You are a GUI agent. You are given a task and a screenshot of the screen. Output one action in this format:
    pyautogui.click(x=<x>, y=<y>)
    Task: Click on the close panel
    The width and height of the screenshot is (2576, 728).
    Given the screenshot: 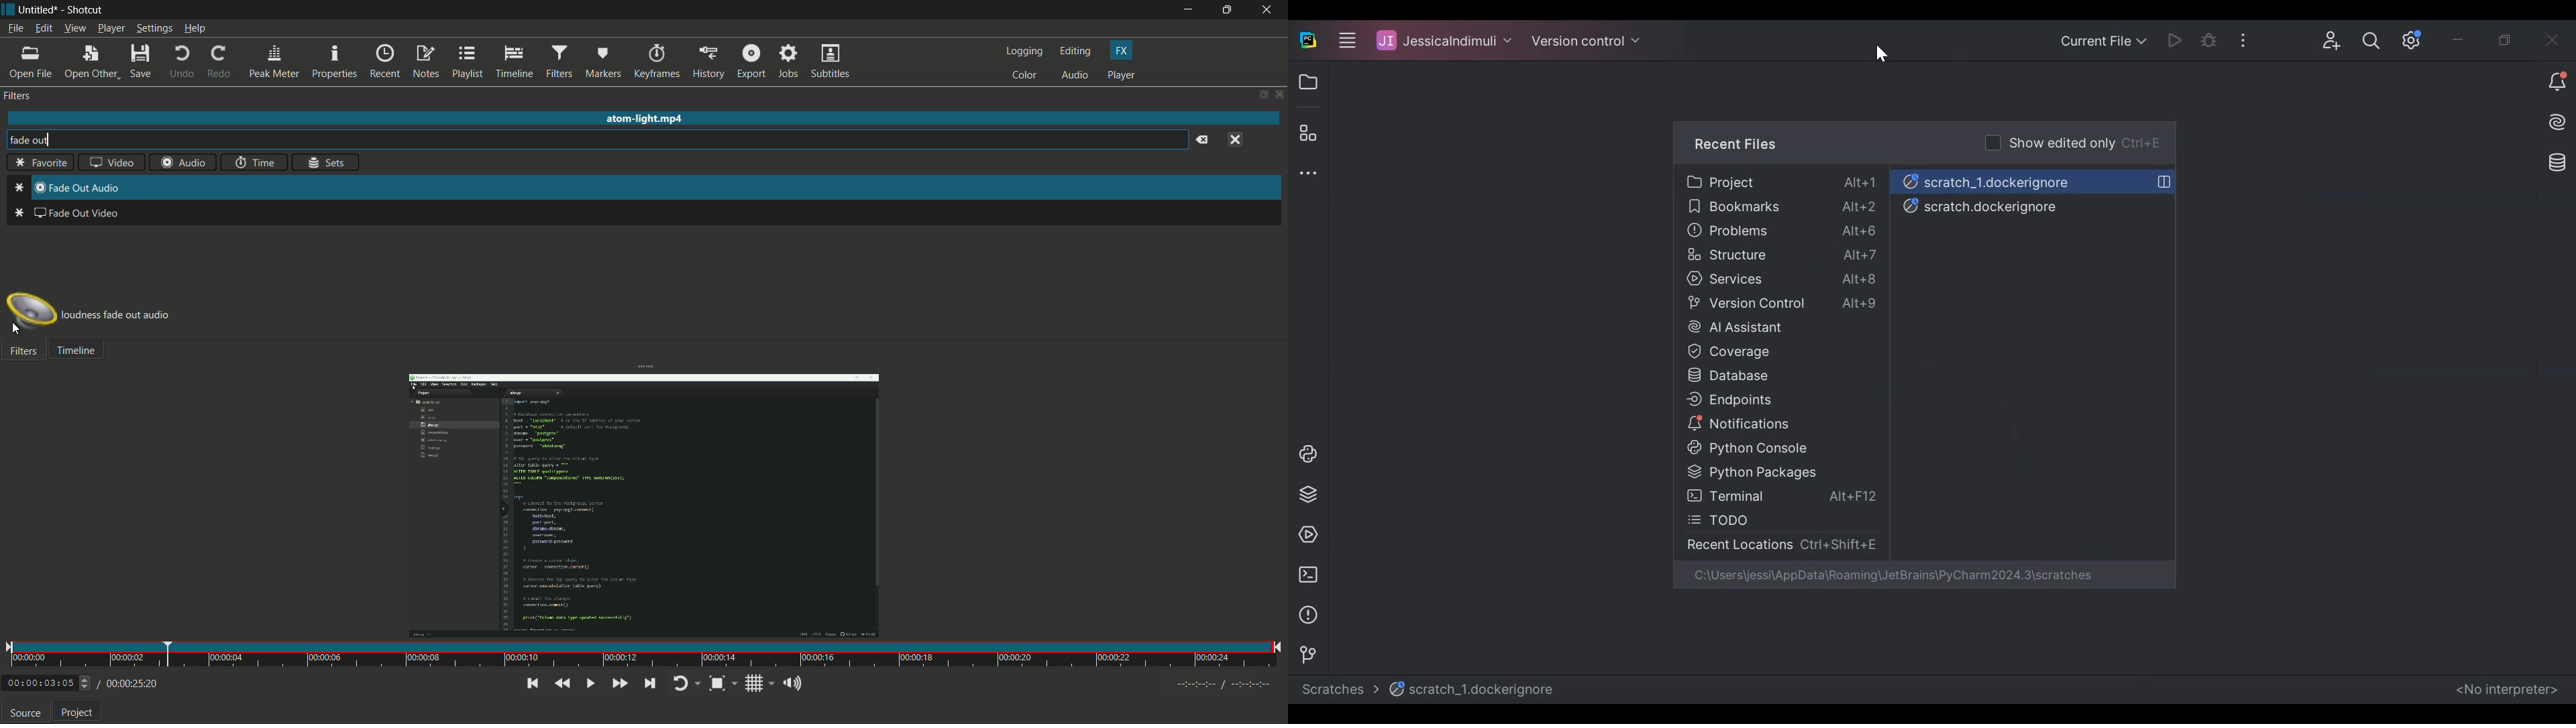 What is the action you would take?
    pyautogui.click(x=1280, y=95)
    